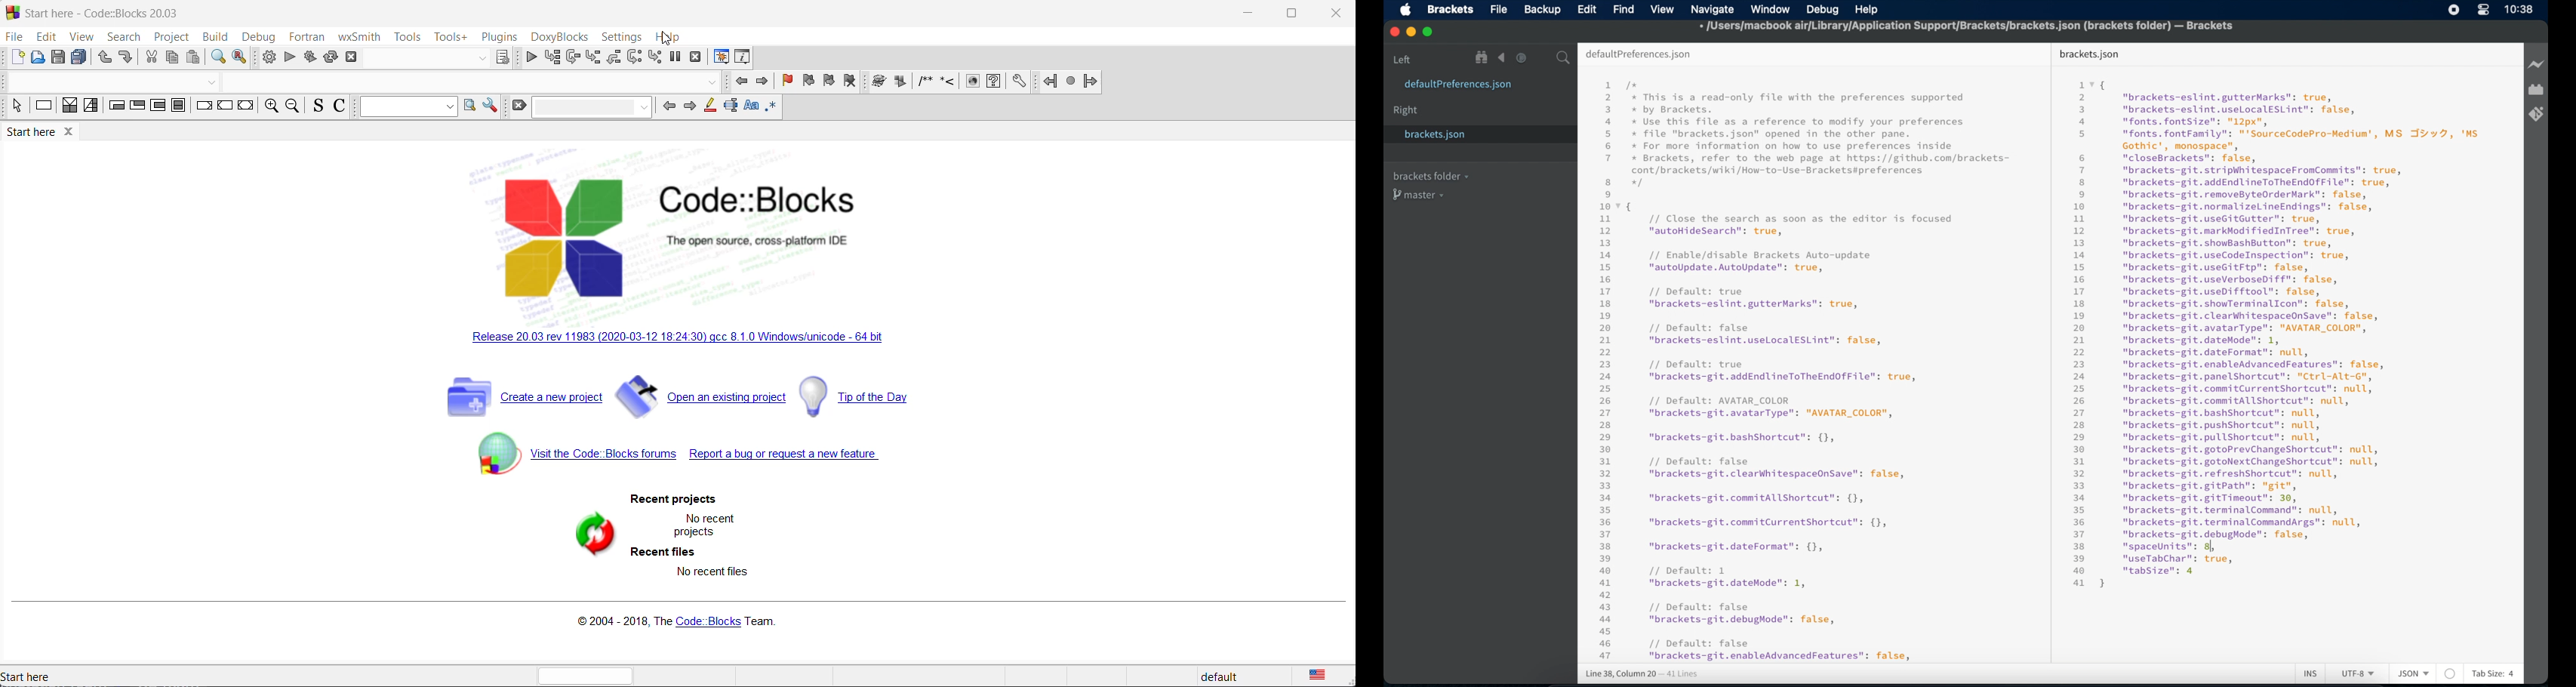 Image resolution: width=2576 pixels, height=700 pixels. What do you see at coordinates (106, 57) in the screenshot?
I see `undo` at bounding box center [106, 57].